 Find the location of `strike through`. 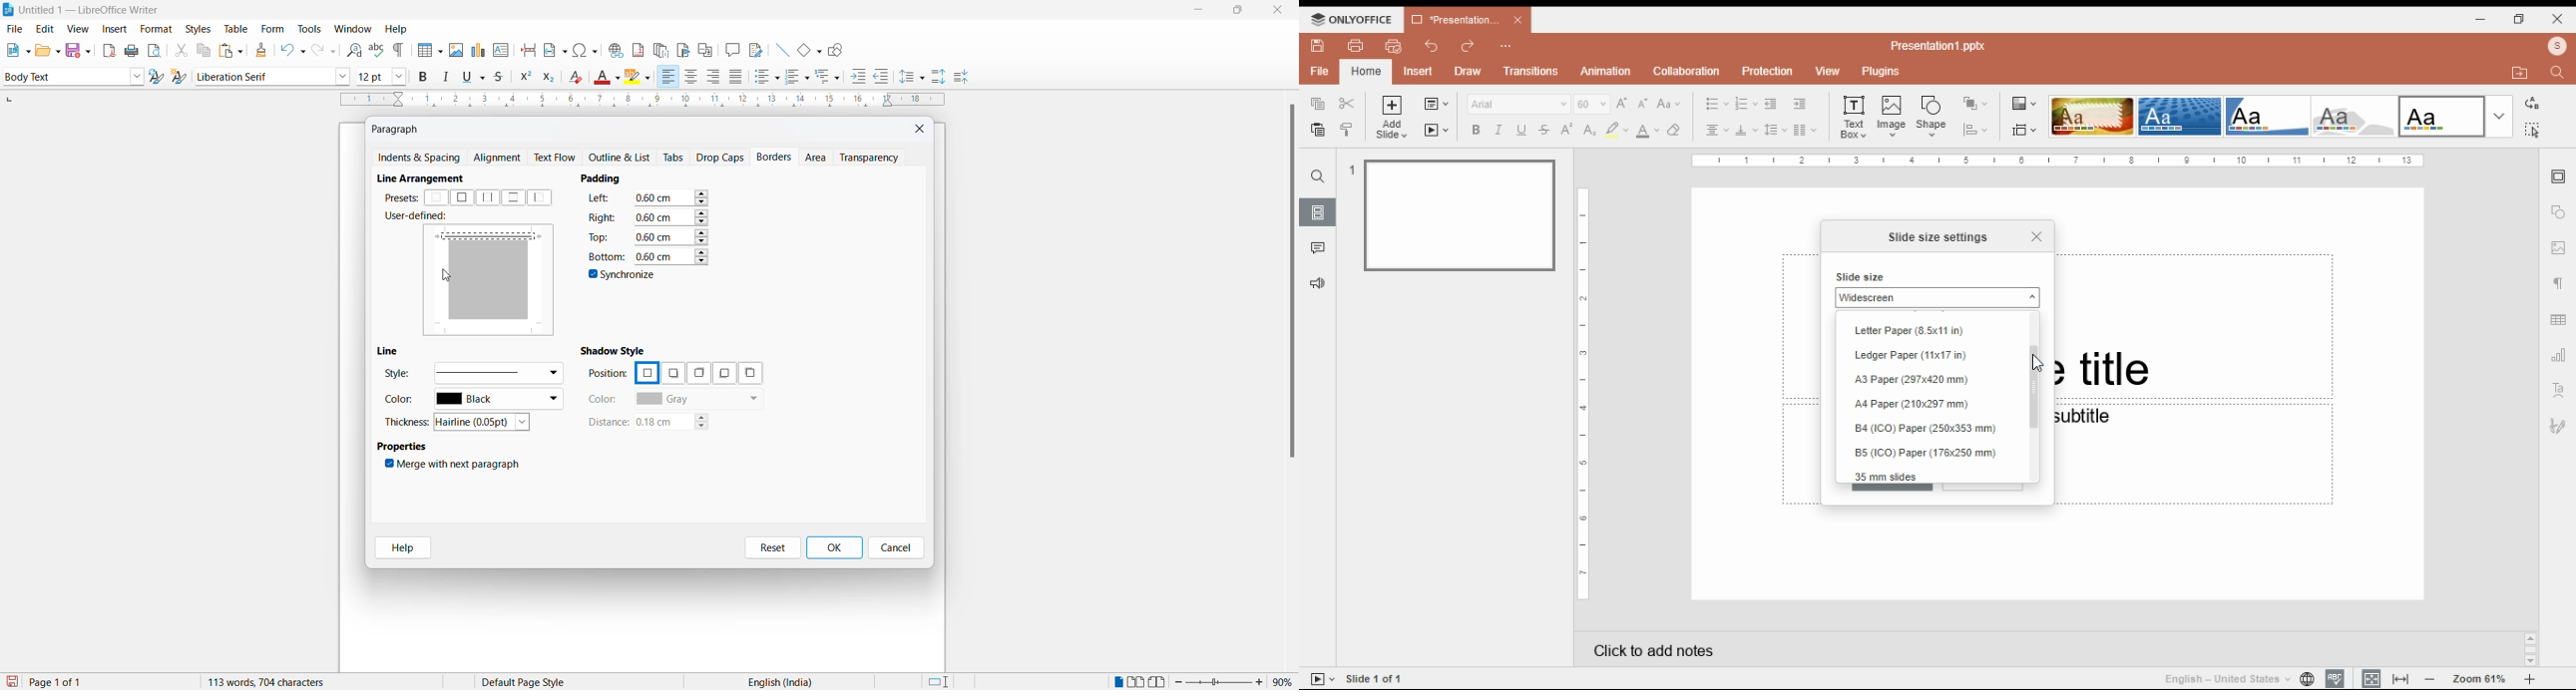

strike through is located at coordinates (503, 77).